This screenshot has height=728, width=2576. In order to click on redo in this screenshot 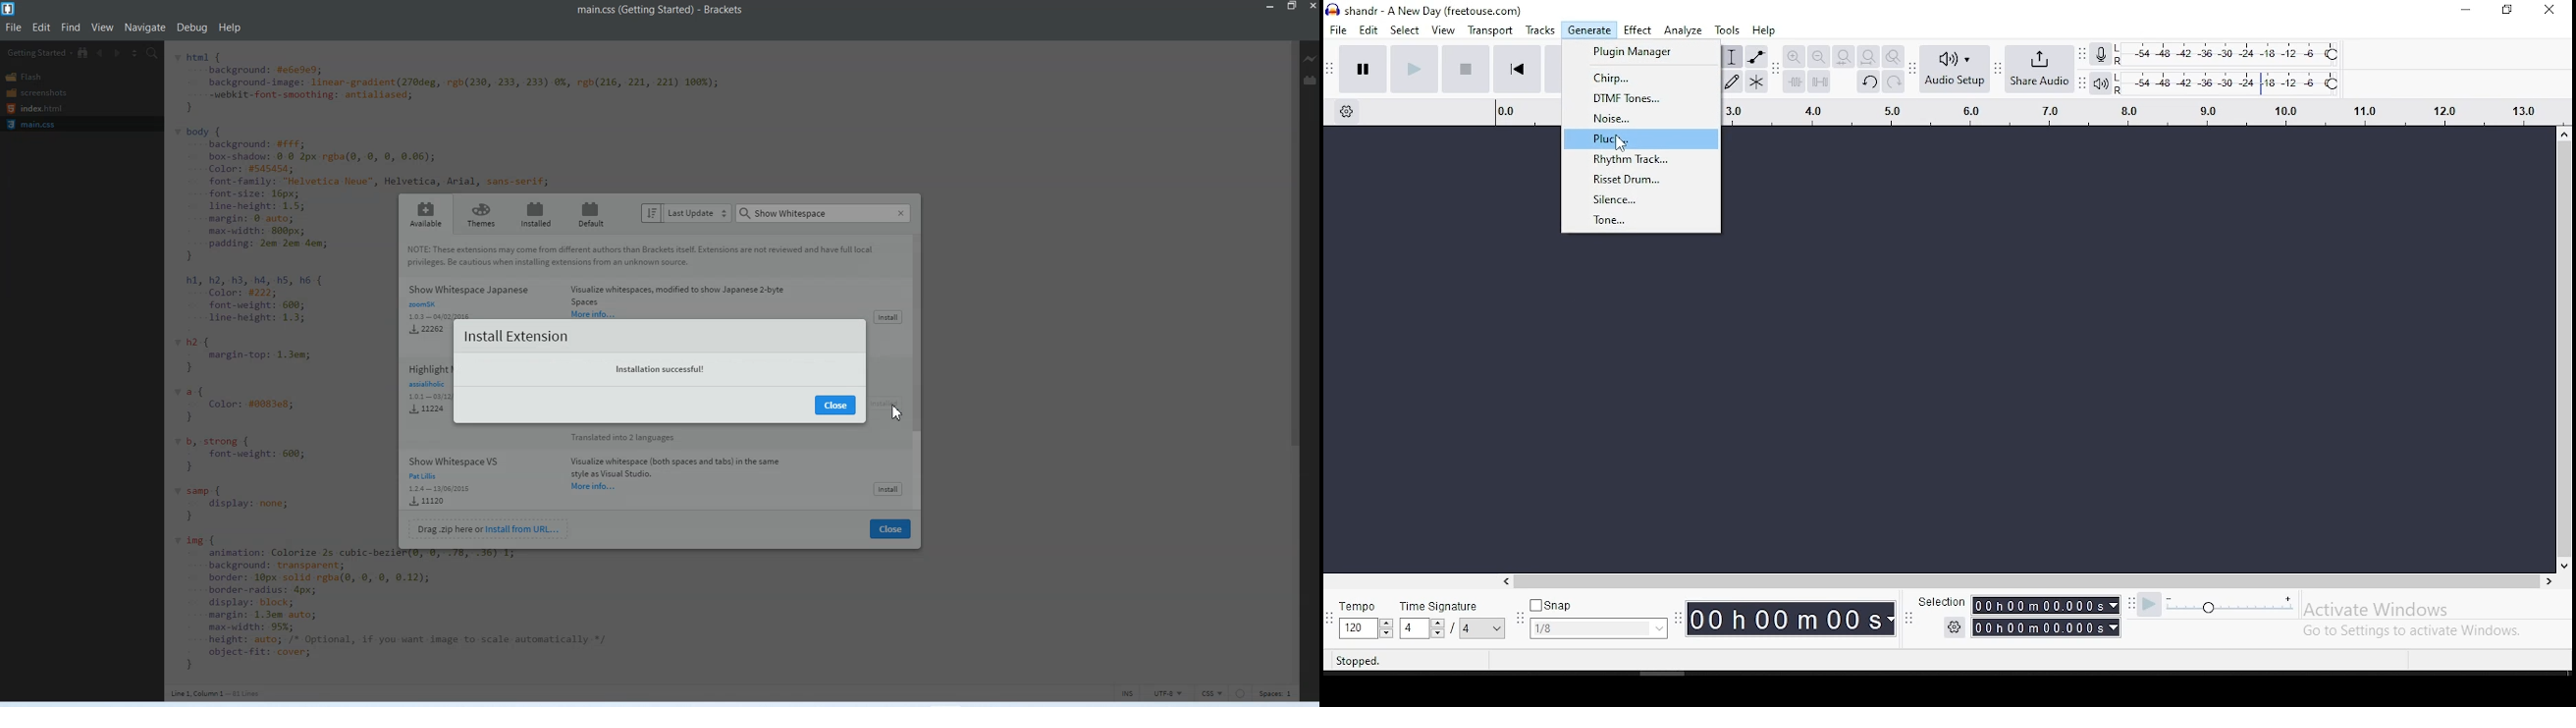, I will do `click(1896, 82)`.